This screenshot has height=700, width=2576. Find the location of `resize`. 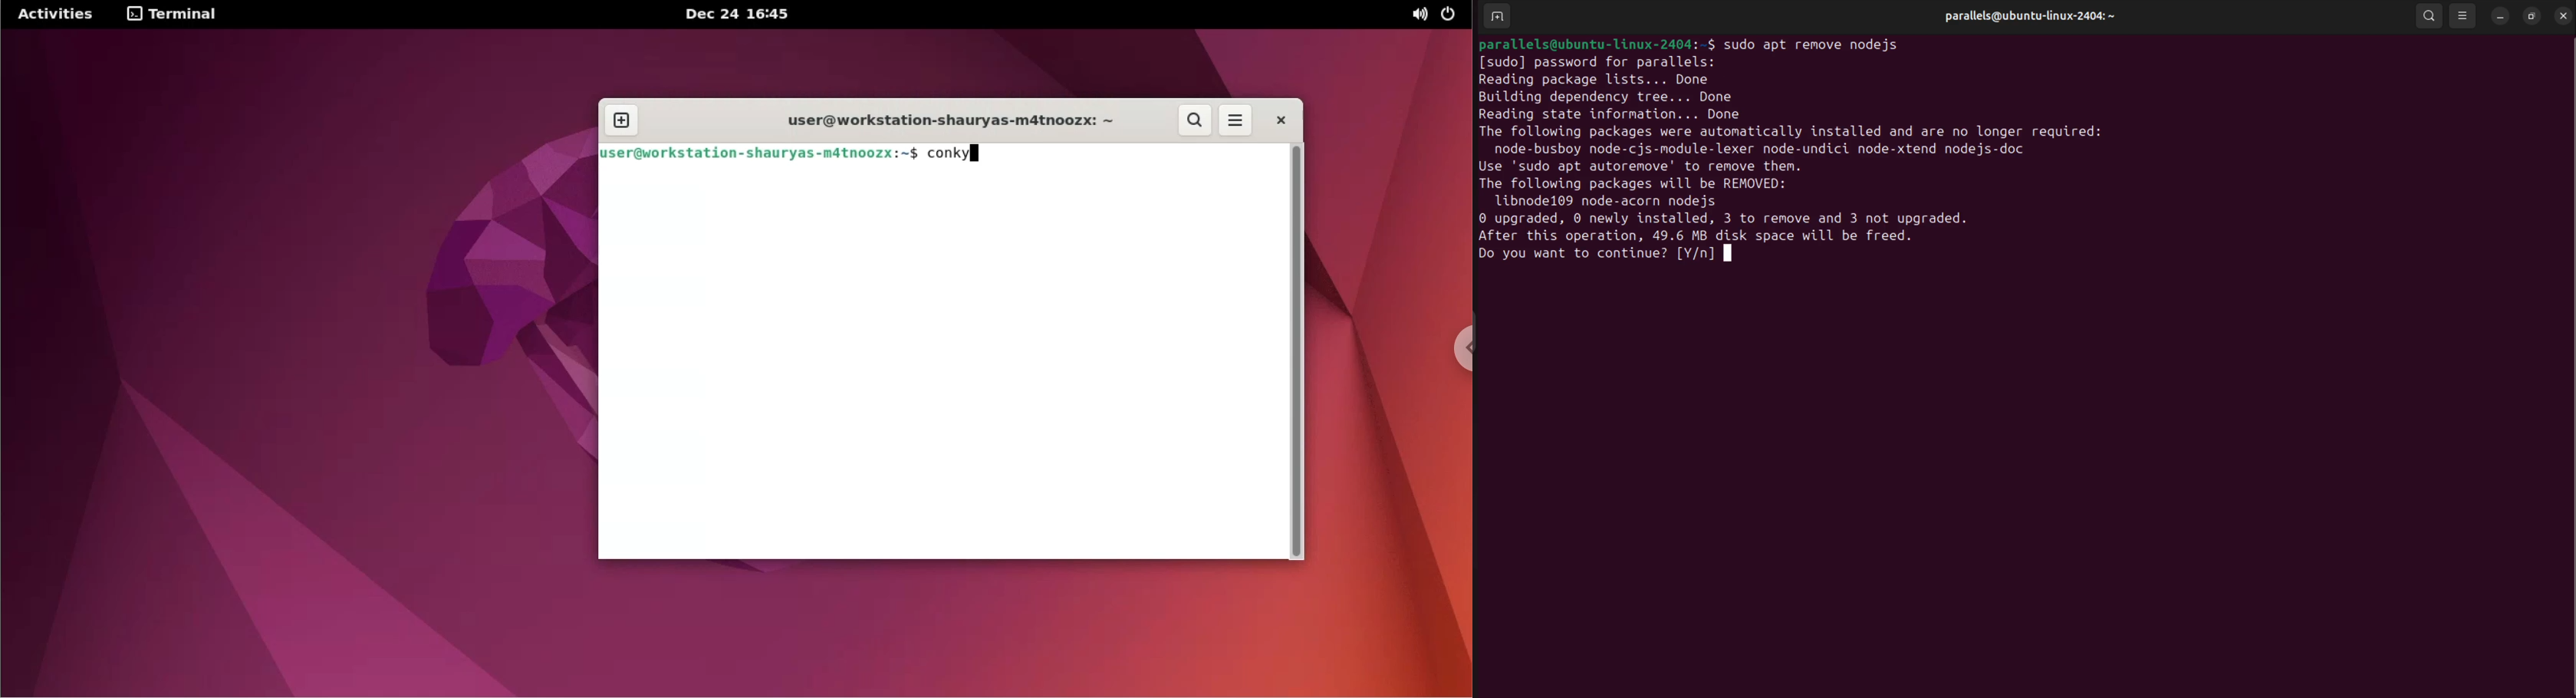

resize is located at coordinates (2533, 17).